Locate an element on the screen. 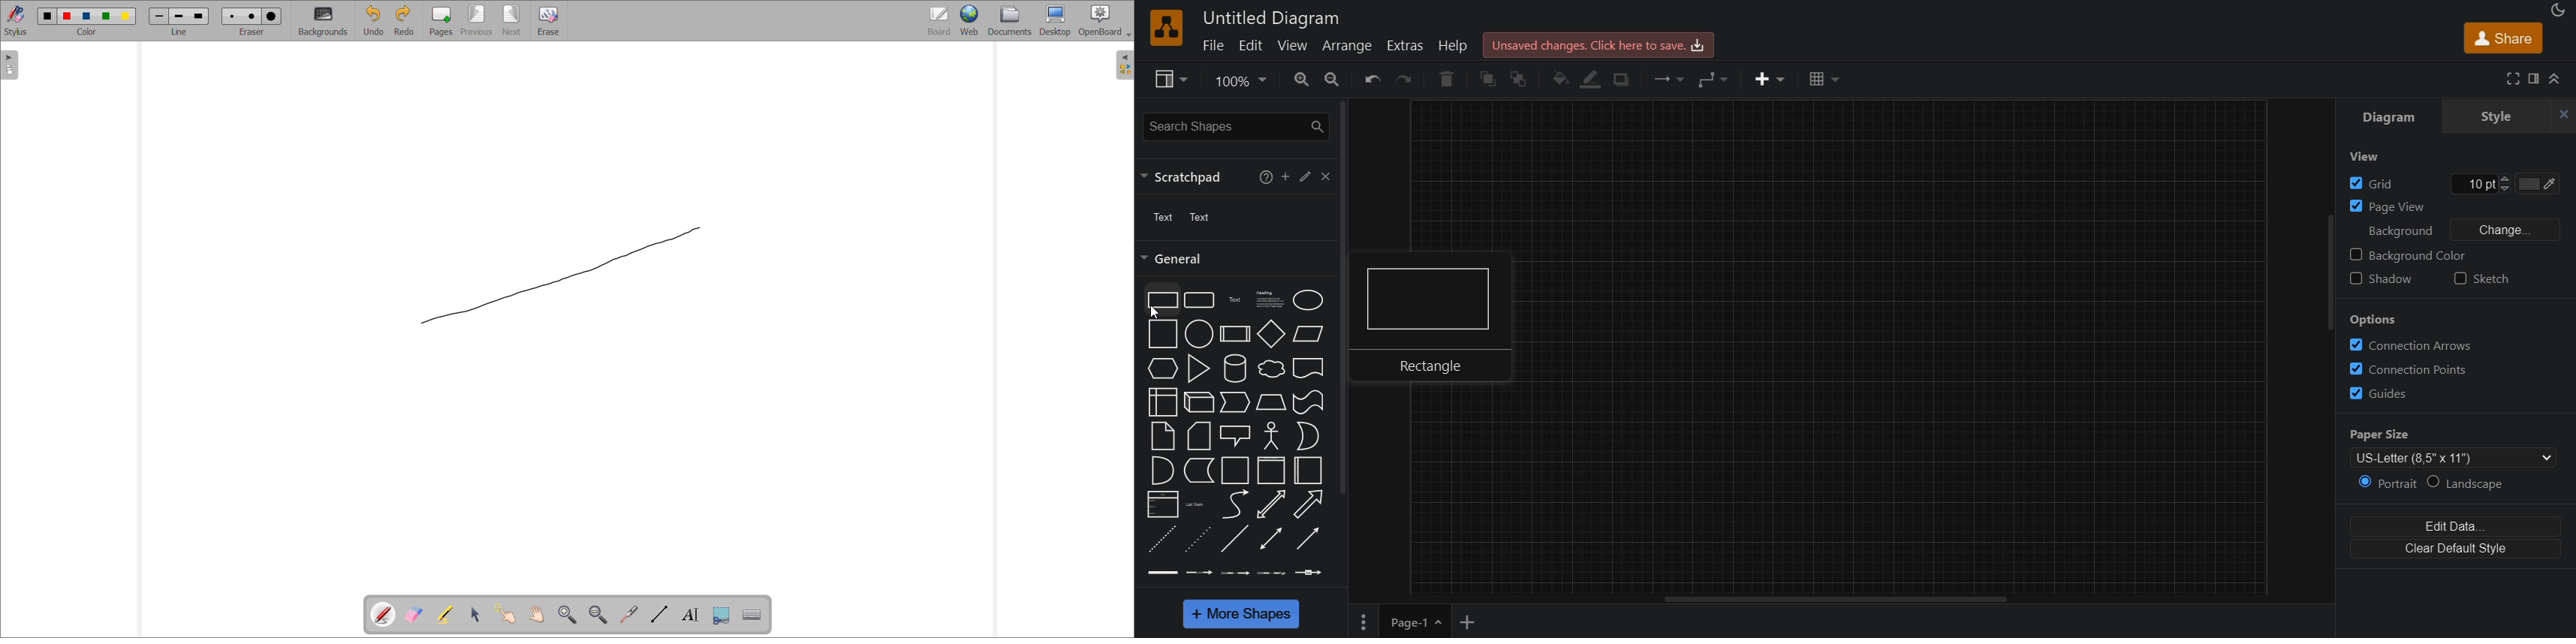 This screenshot has width=2576, height=644. line is located at coordinates (1235, 540).